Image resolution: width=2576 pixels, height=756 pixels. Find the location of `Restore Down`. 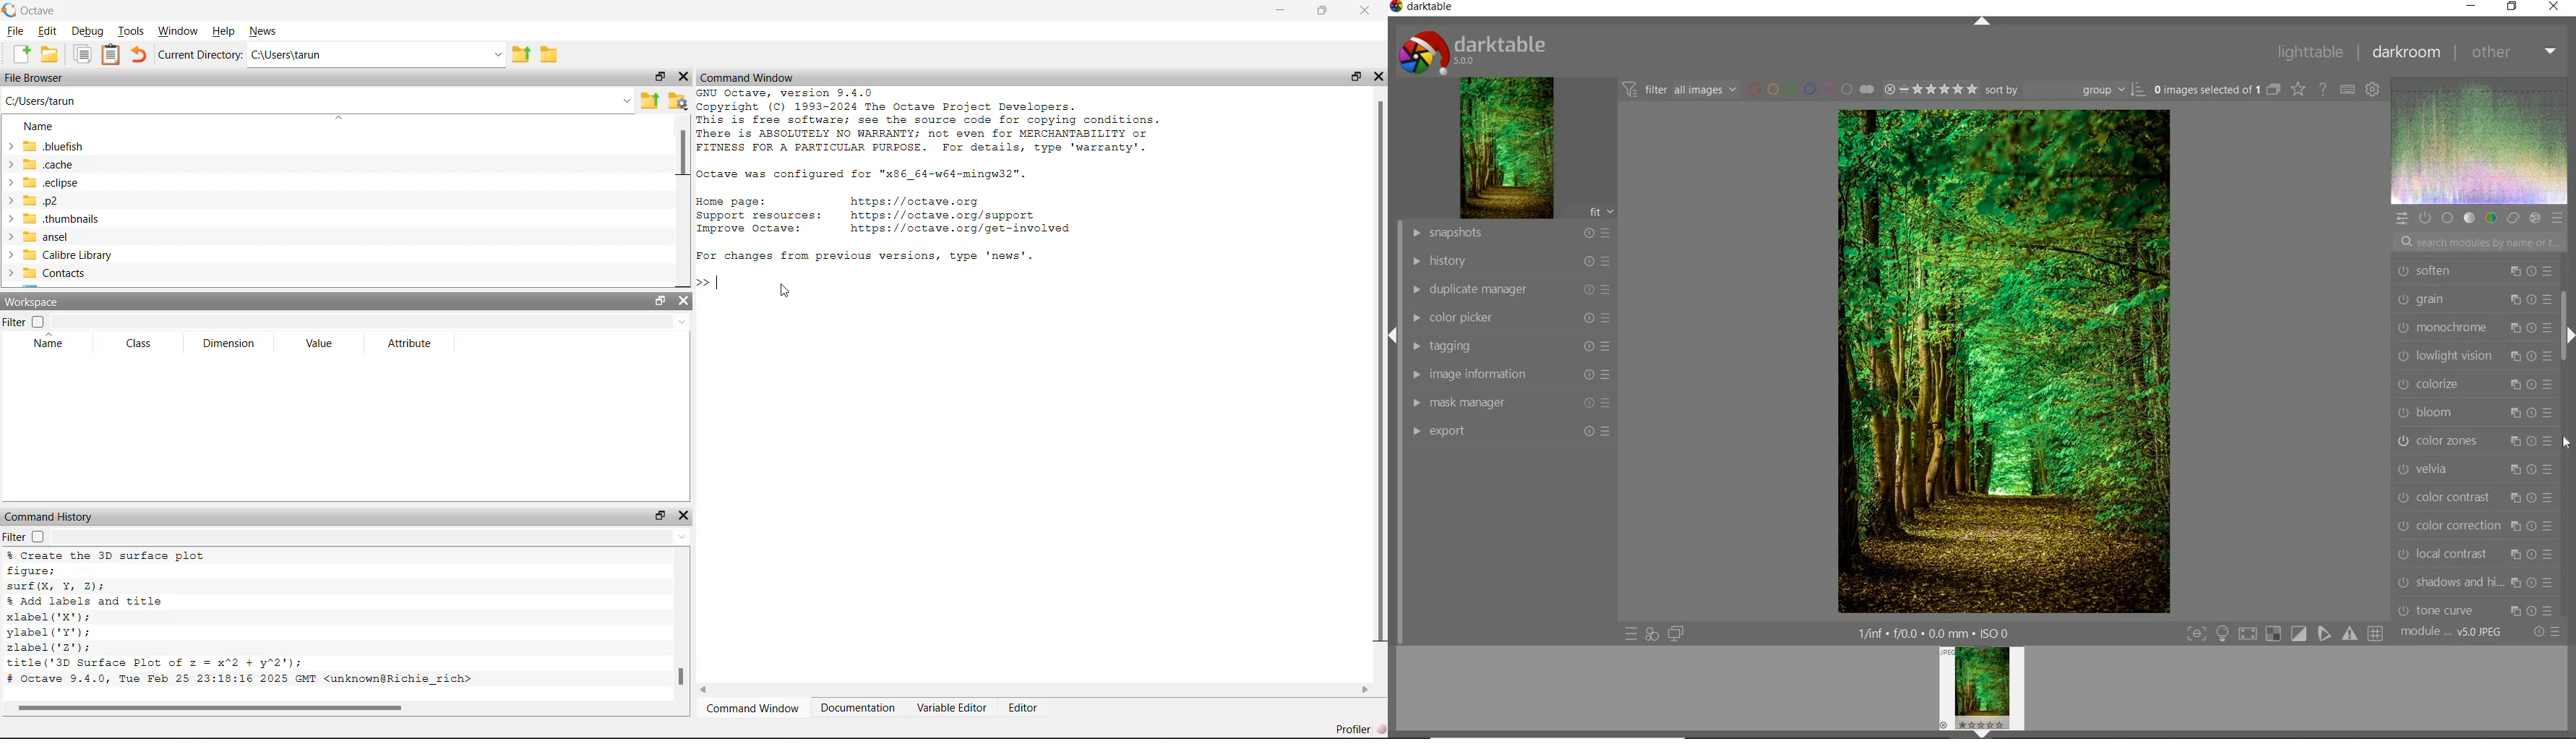

Restore Down is located at coordinates (660, 298).